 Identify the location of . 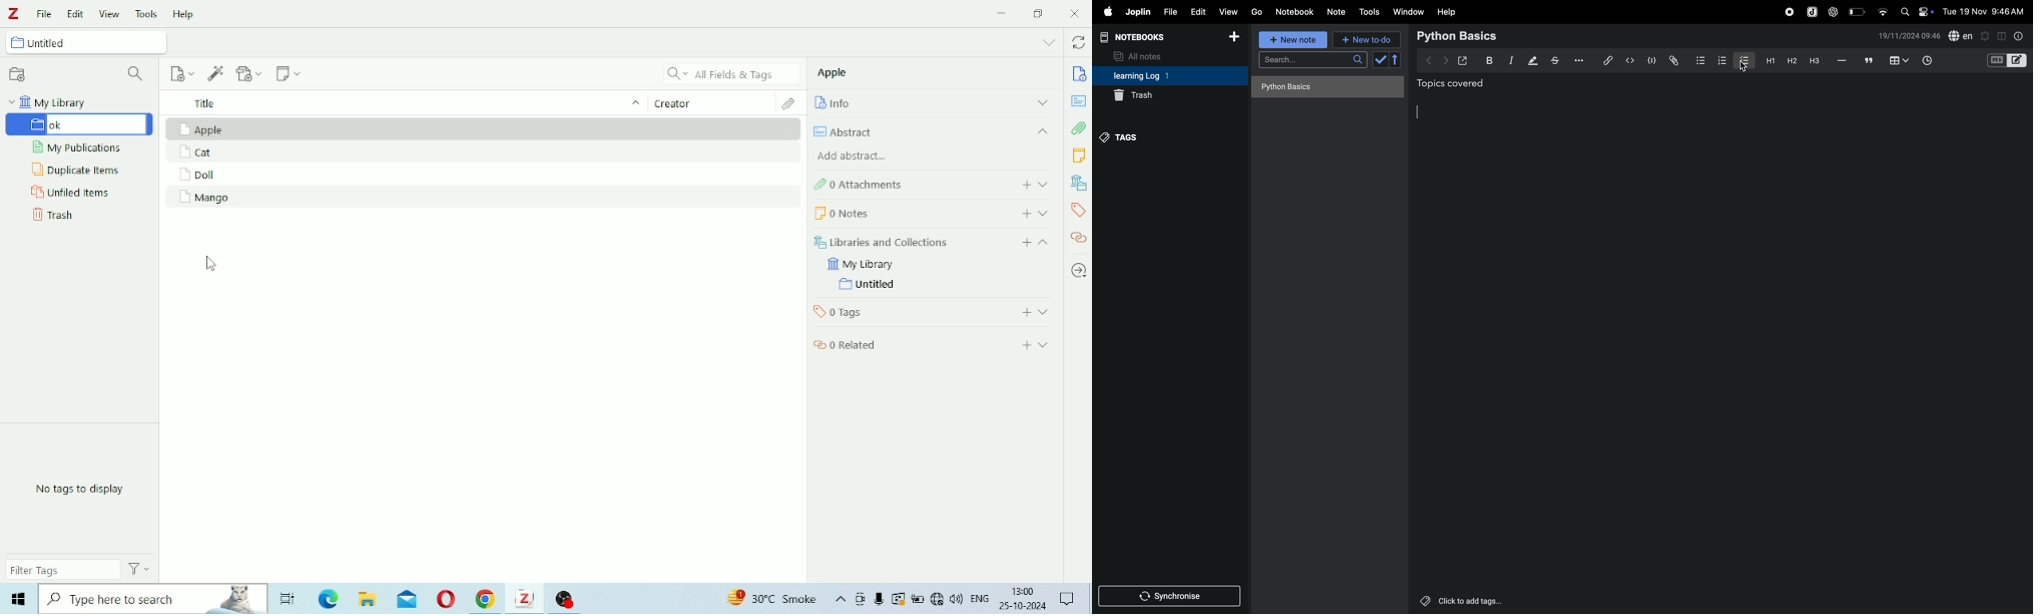
(16, 600).